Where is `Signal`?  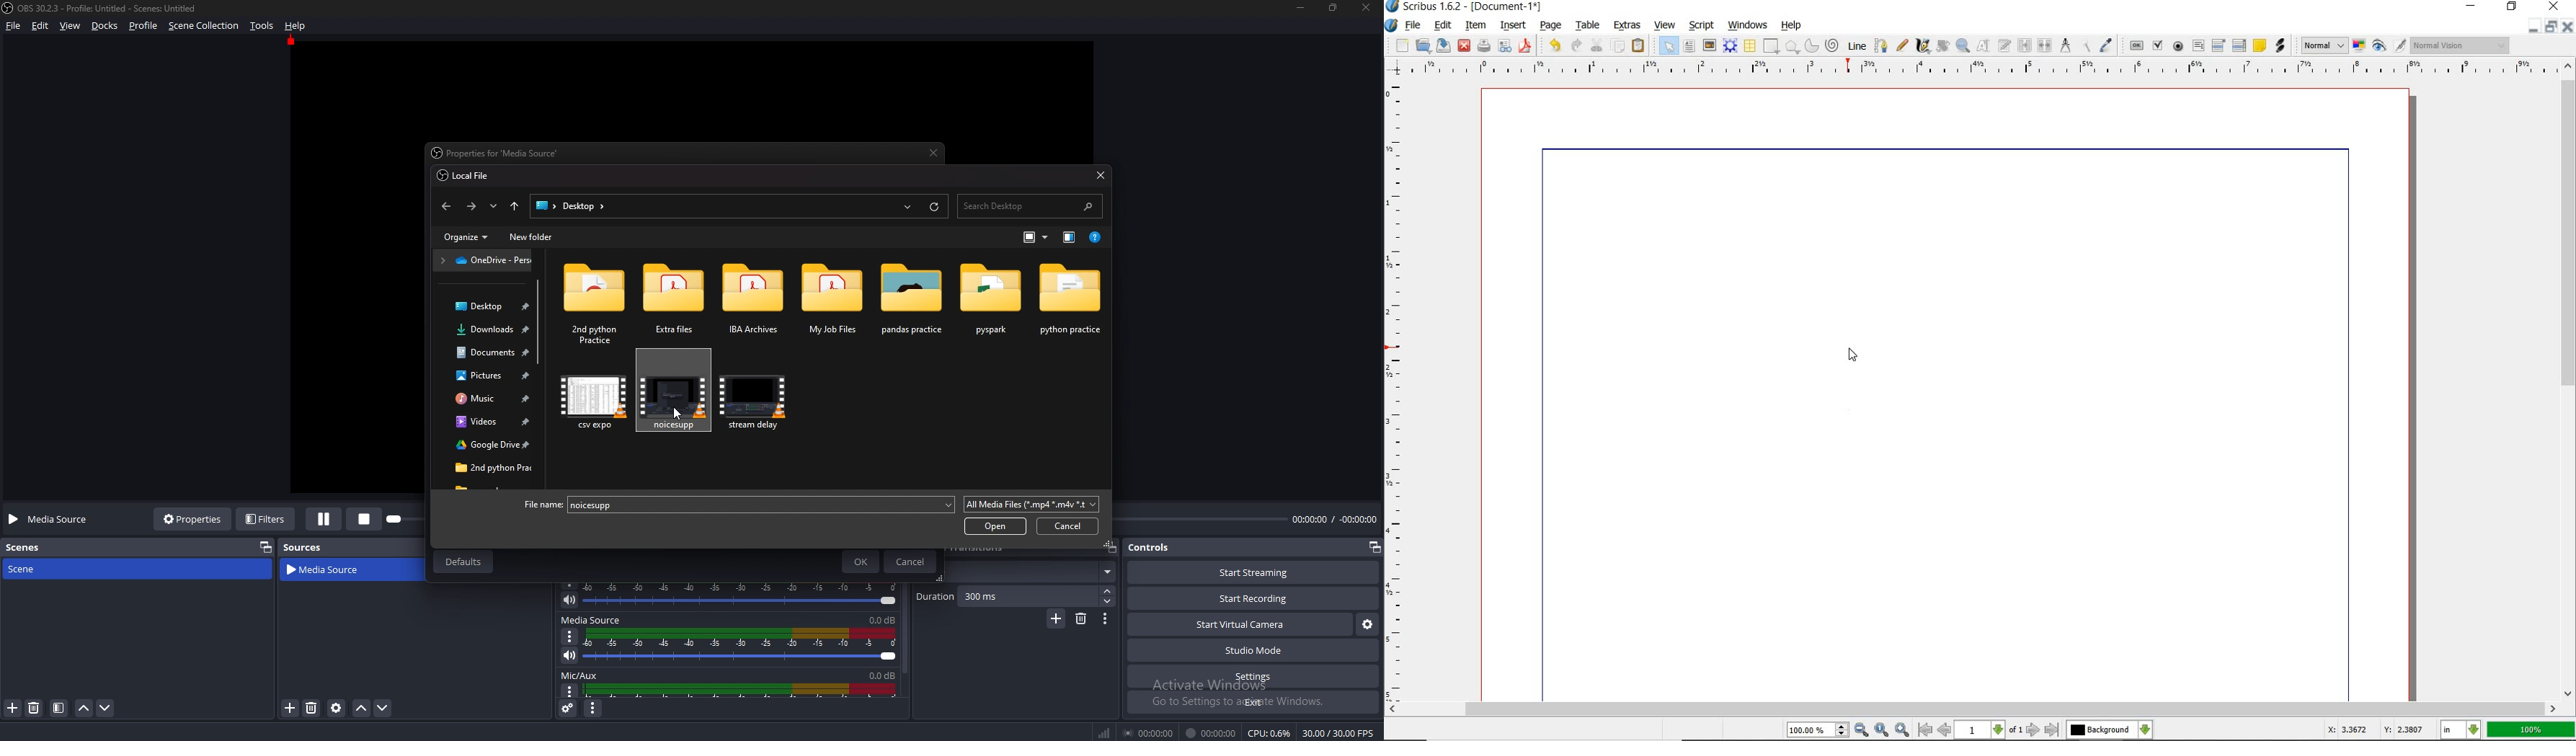
Signal is located at coordinates (1104, 733).